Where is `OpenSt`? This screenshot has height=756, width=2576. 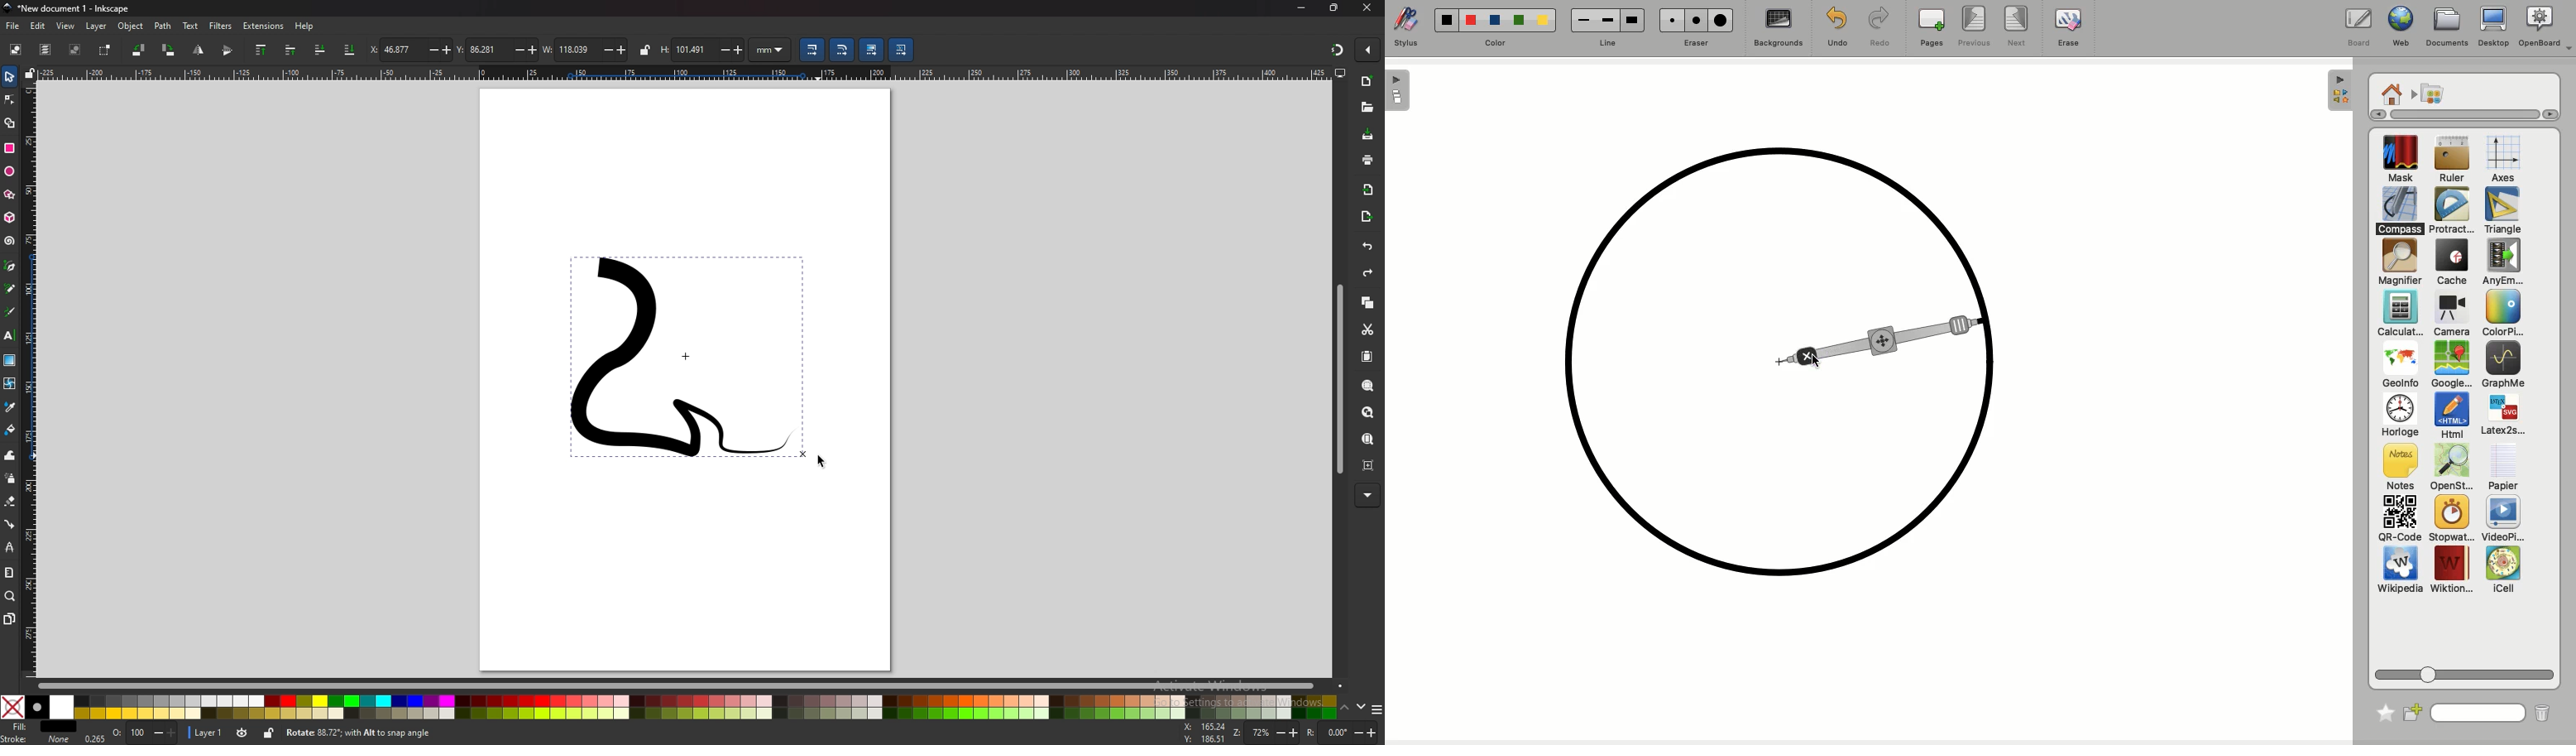 OpenSt is located at coordinates (2447, 469).